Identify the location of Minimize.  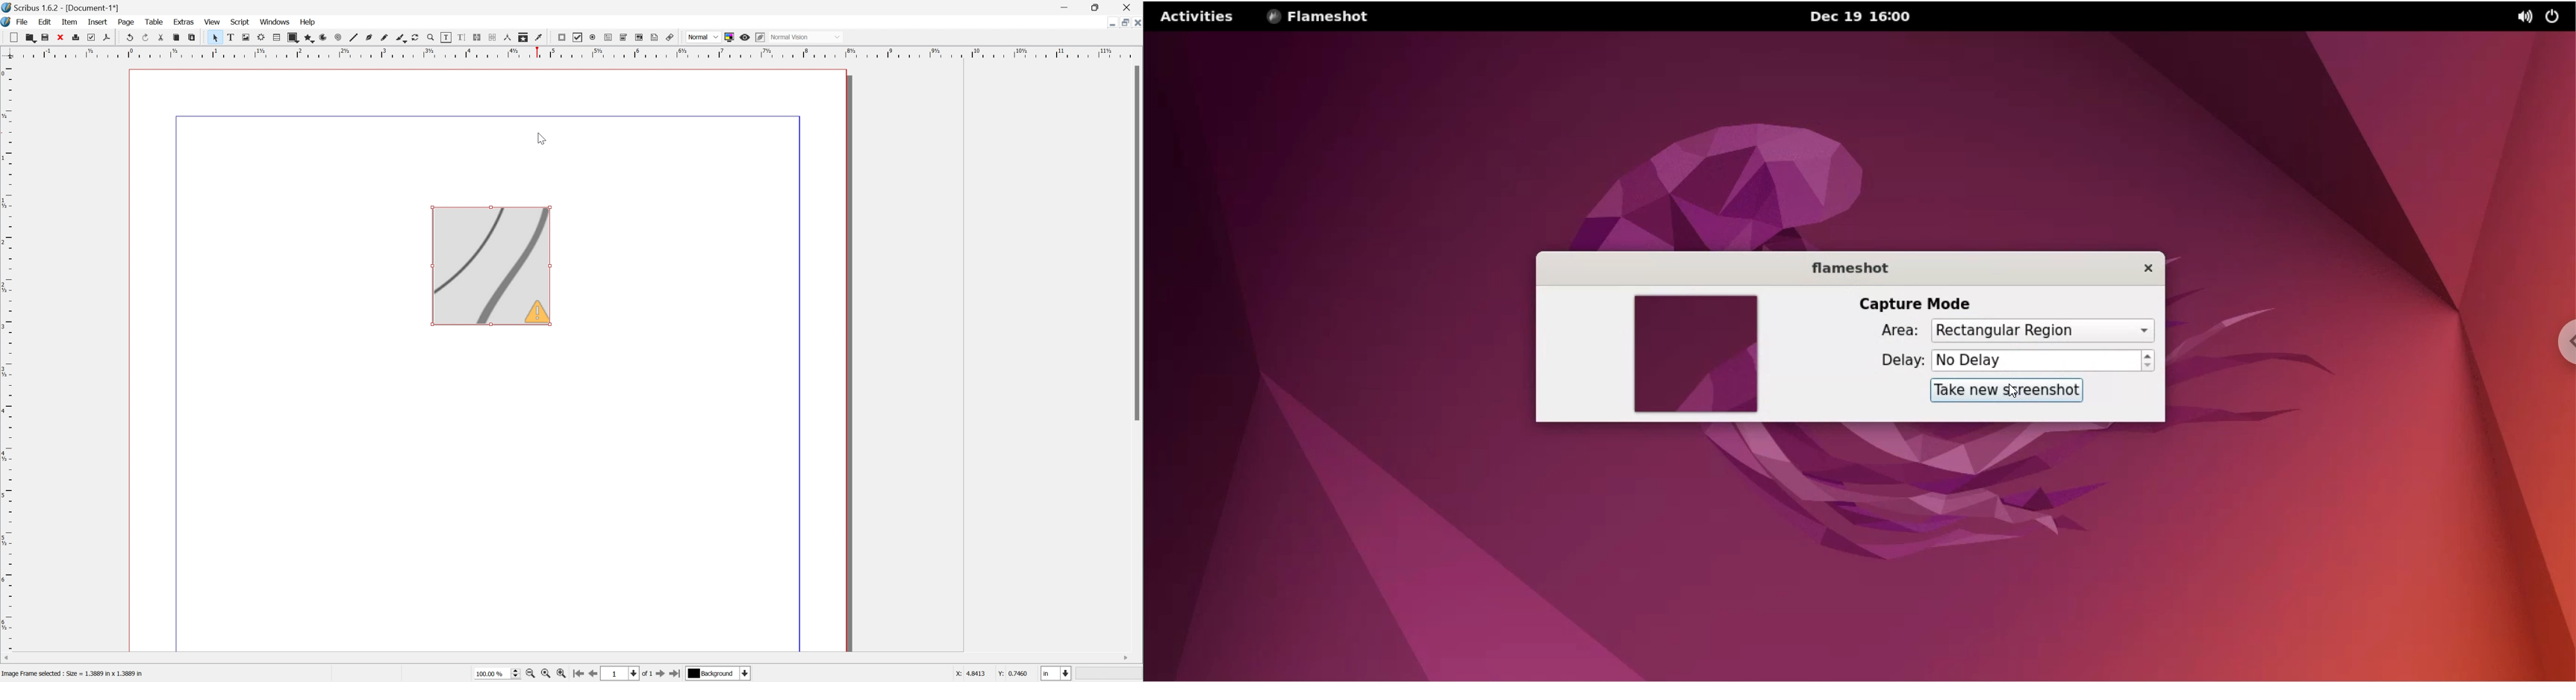
(1105, 23).